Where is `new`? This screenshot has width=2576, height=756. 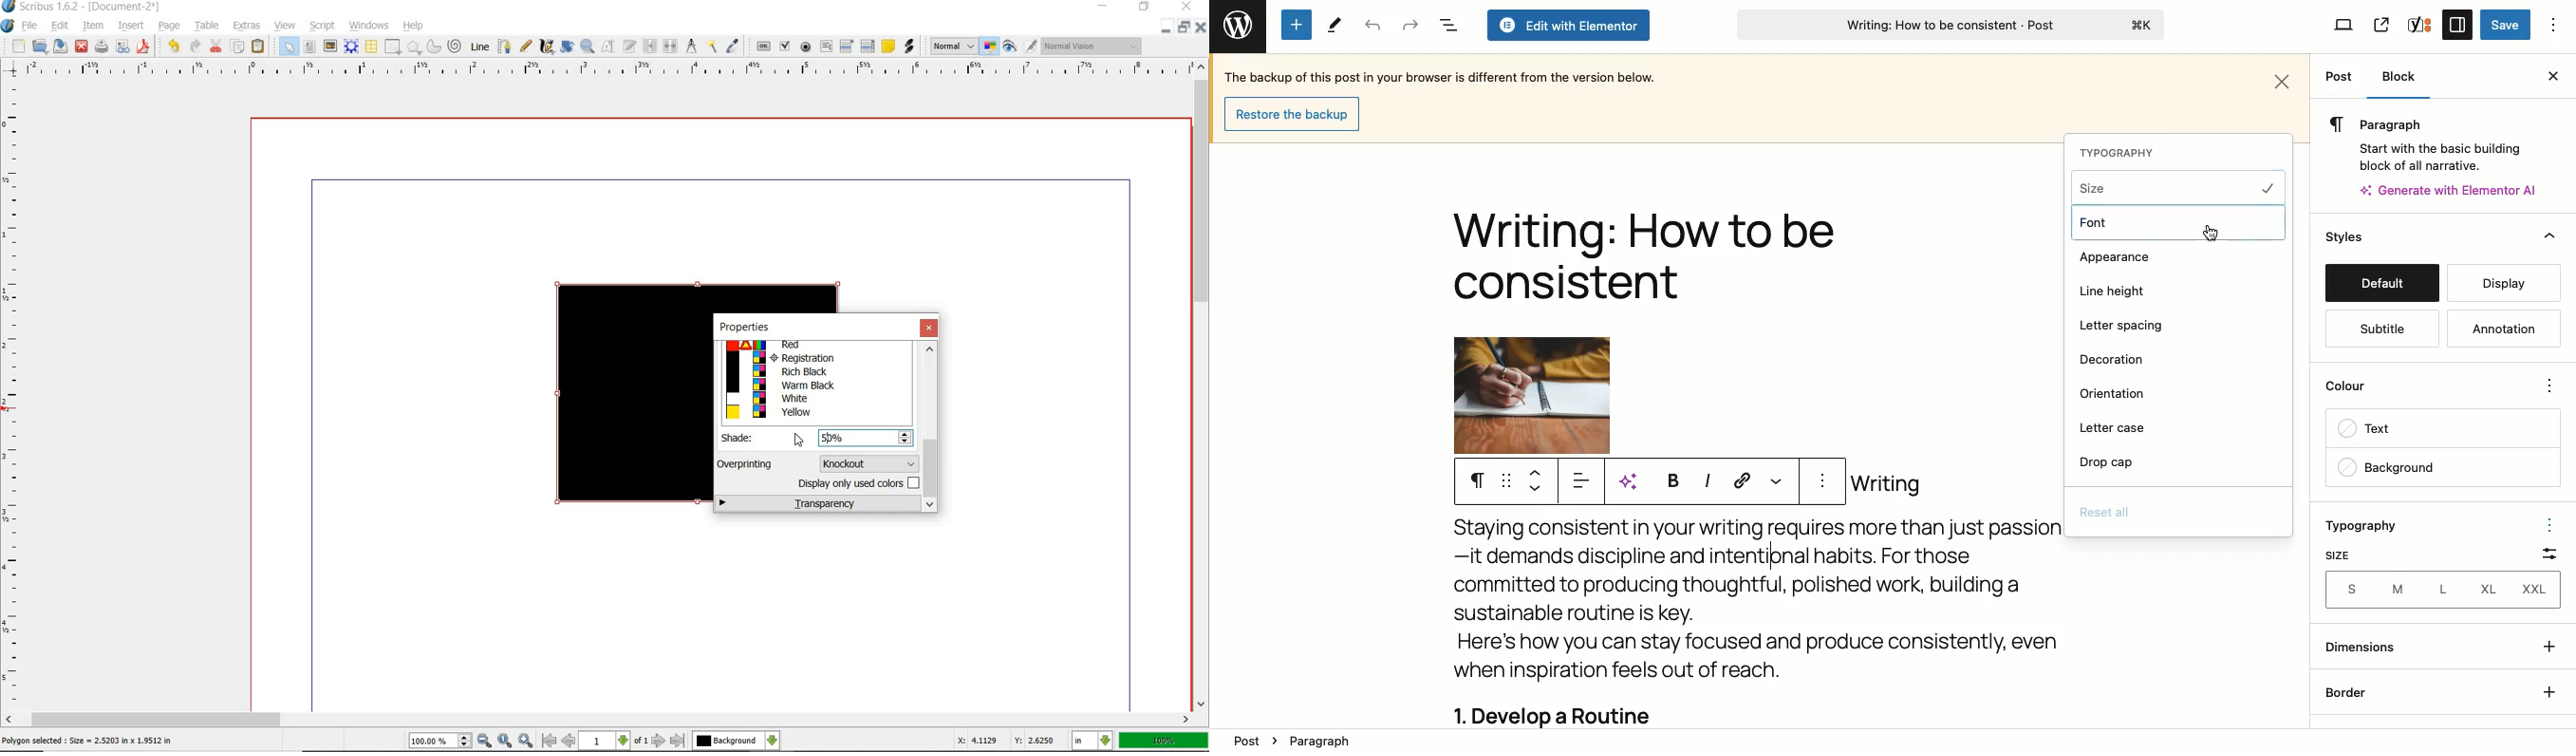
new is located at coordinates (19, 46).